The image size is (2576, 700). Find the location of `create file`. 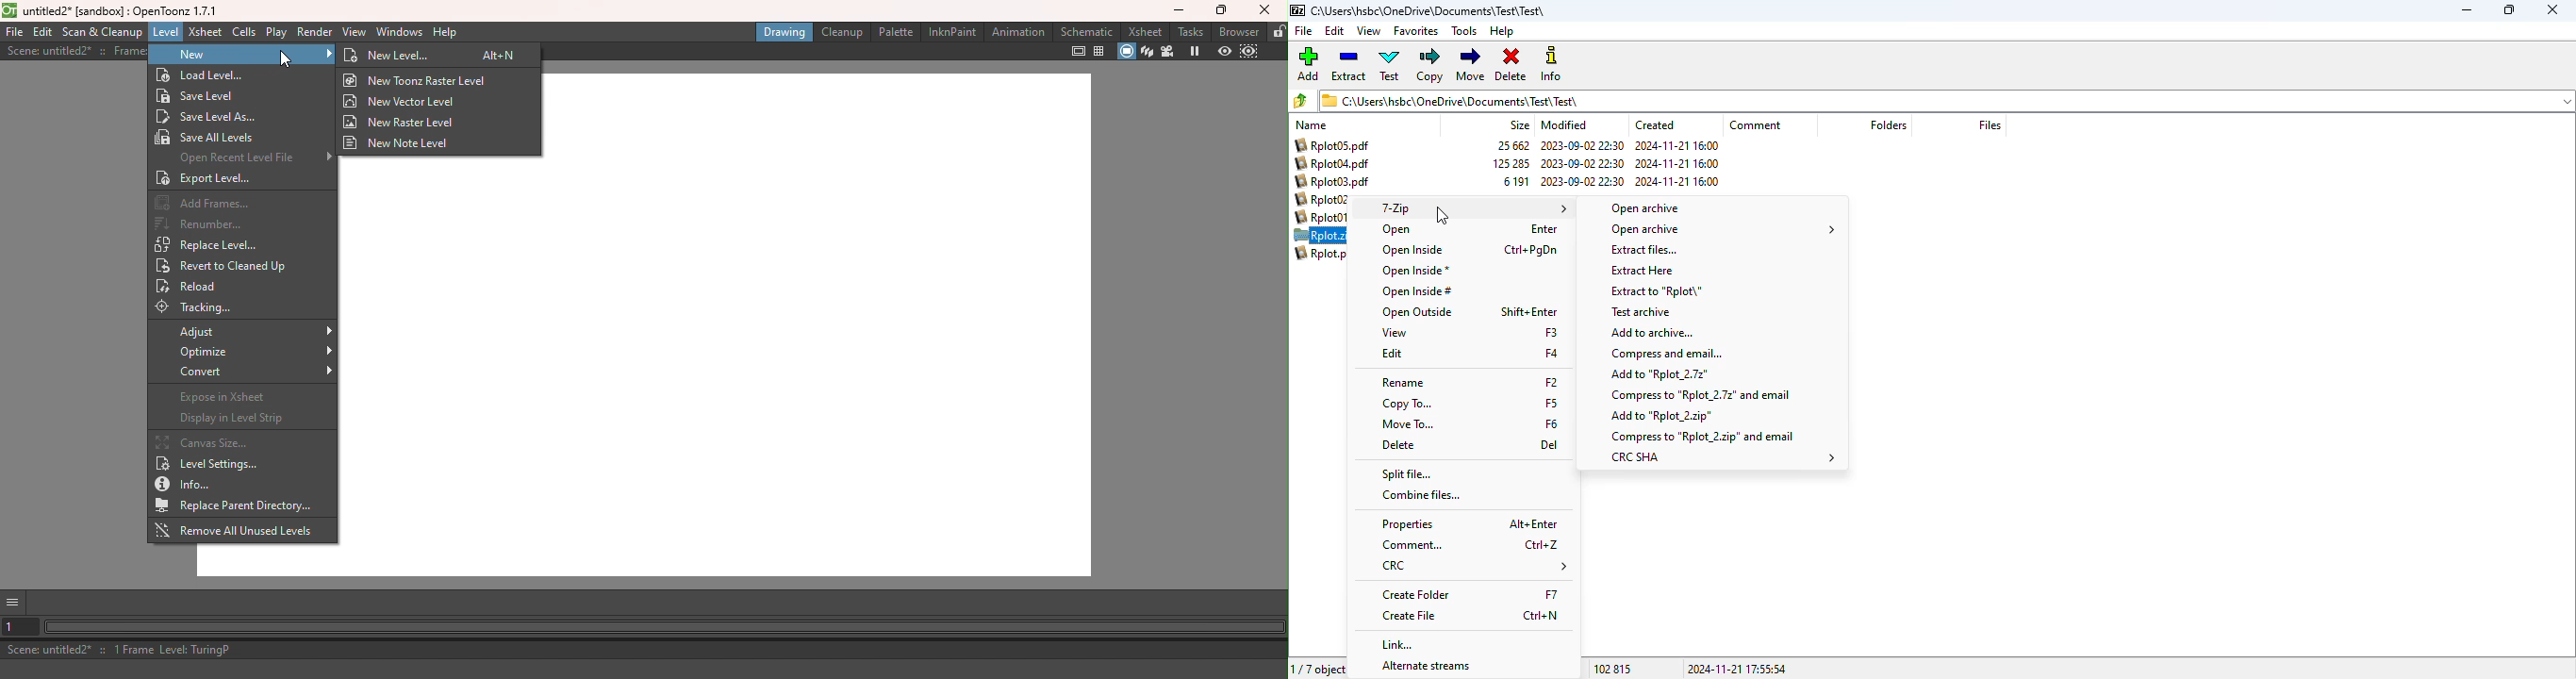

create file is located at coordinates (1410, 616).